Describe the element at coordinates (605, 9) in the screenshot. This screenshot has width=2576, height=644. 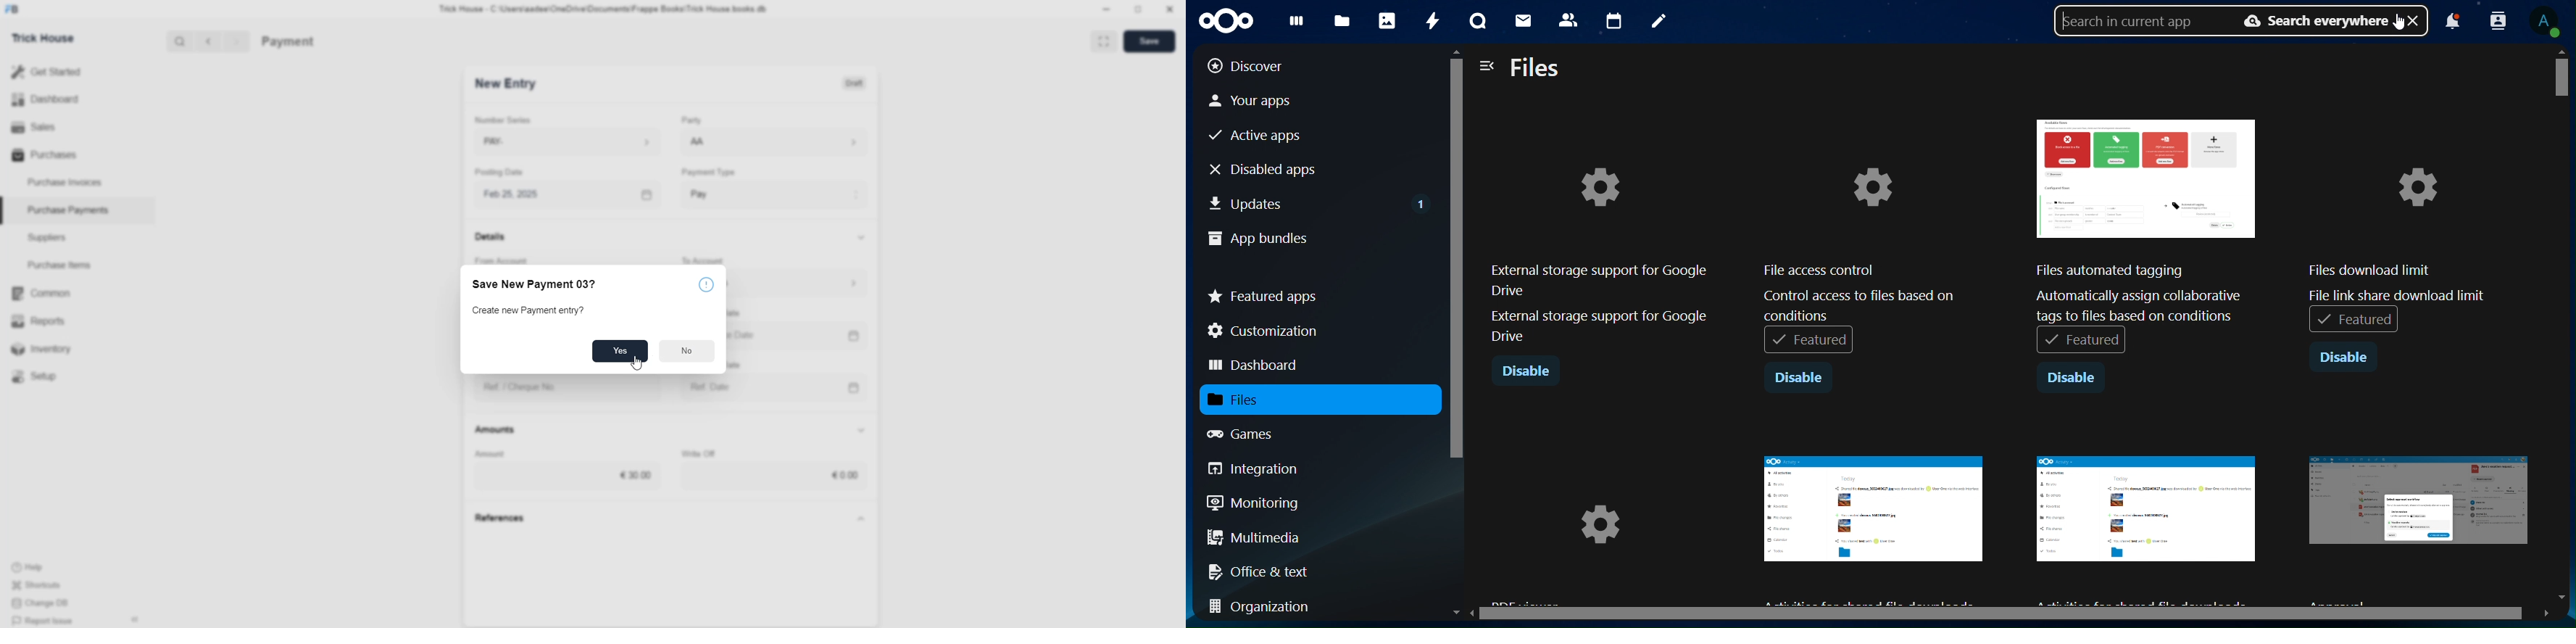
I see `Trick House - C:\Users\aadee\OneDrive\Documents\Frappe Books\Trick House books.db` at that location.